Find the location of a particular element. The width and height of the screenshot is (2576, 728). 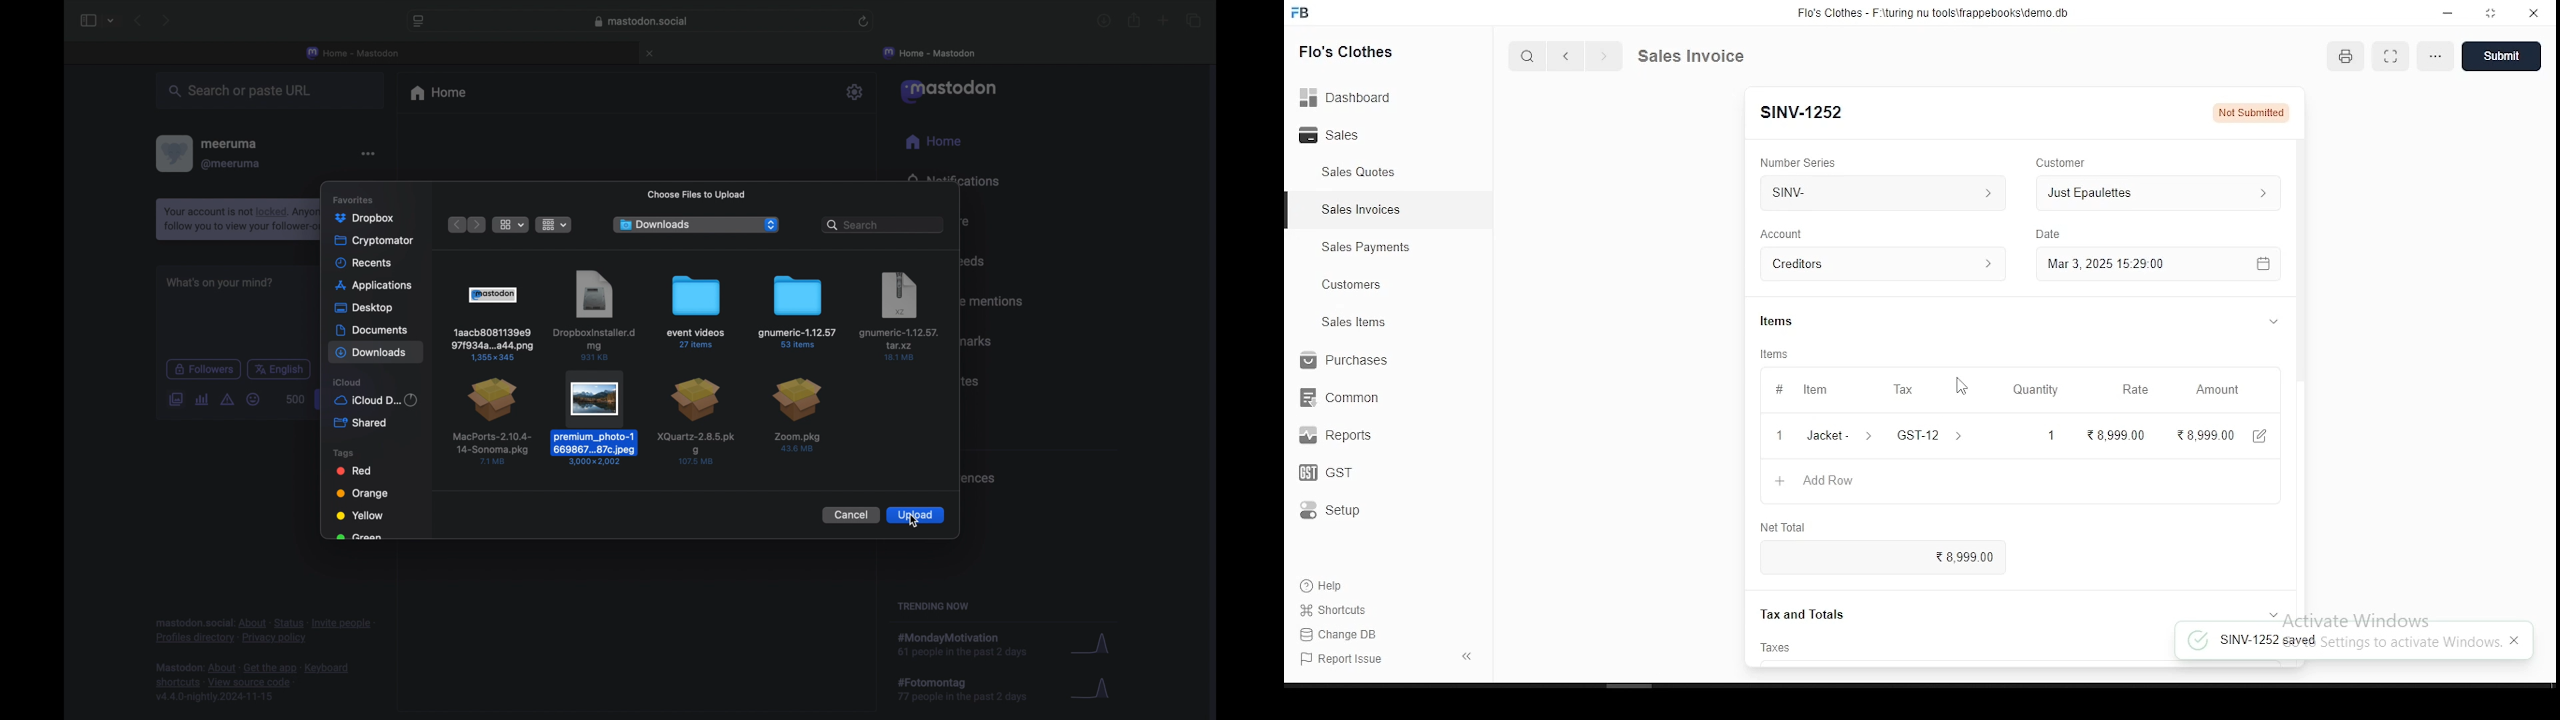

edit is located at coordinates (2268, 435).